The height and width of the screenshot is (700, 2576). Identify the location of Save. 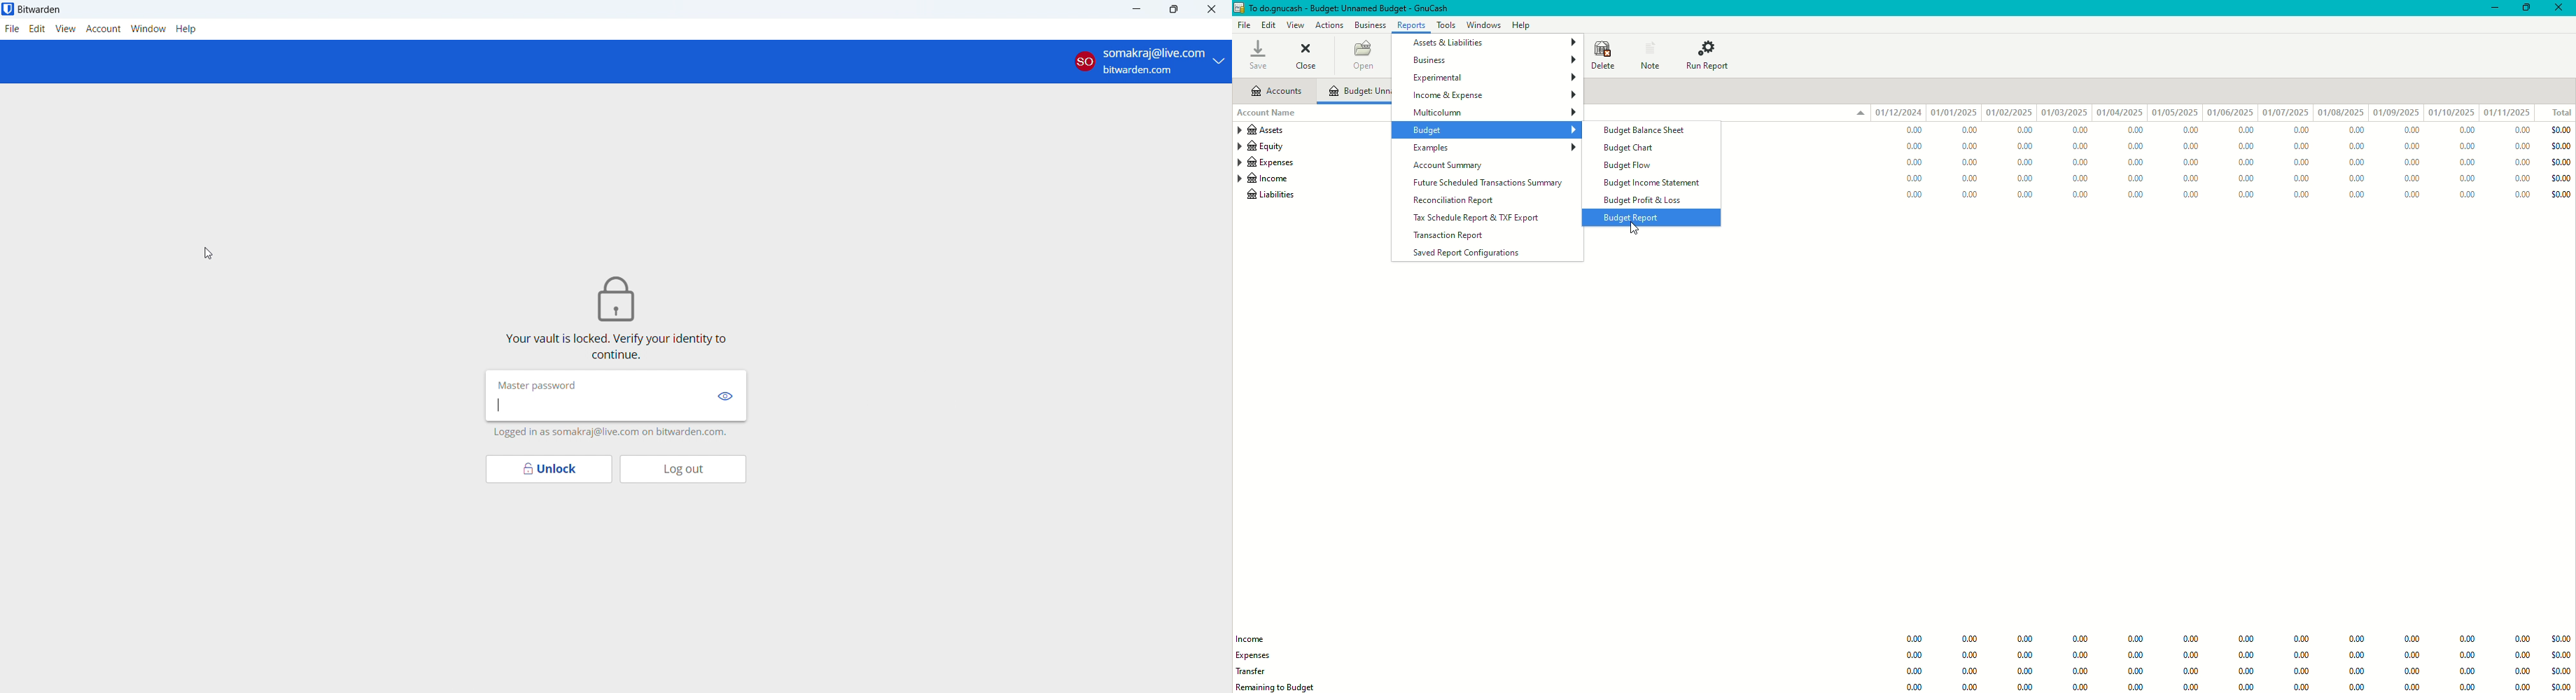
(1257, 55).